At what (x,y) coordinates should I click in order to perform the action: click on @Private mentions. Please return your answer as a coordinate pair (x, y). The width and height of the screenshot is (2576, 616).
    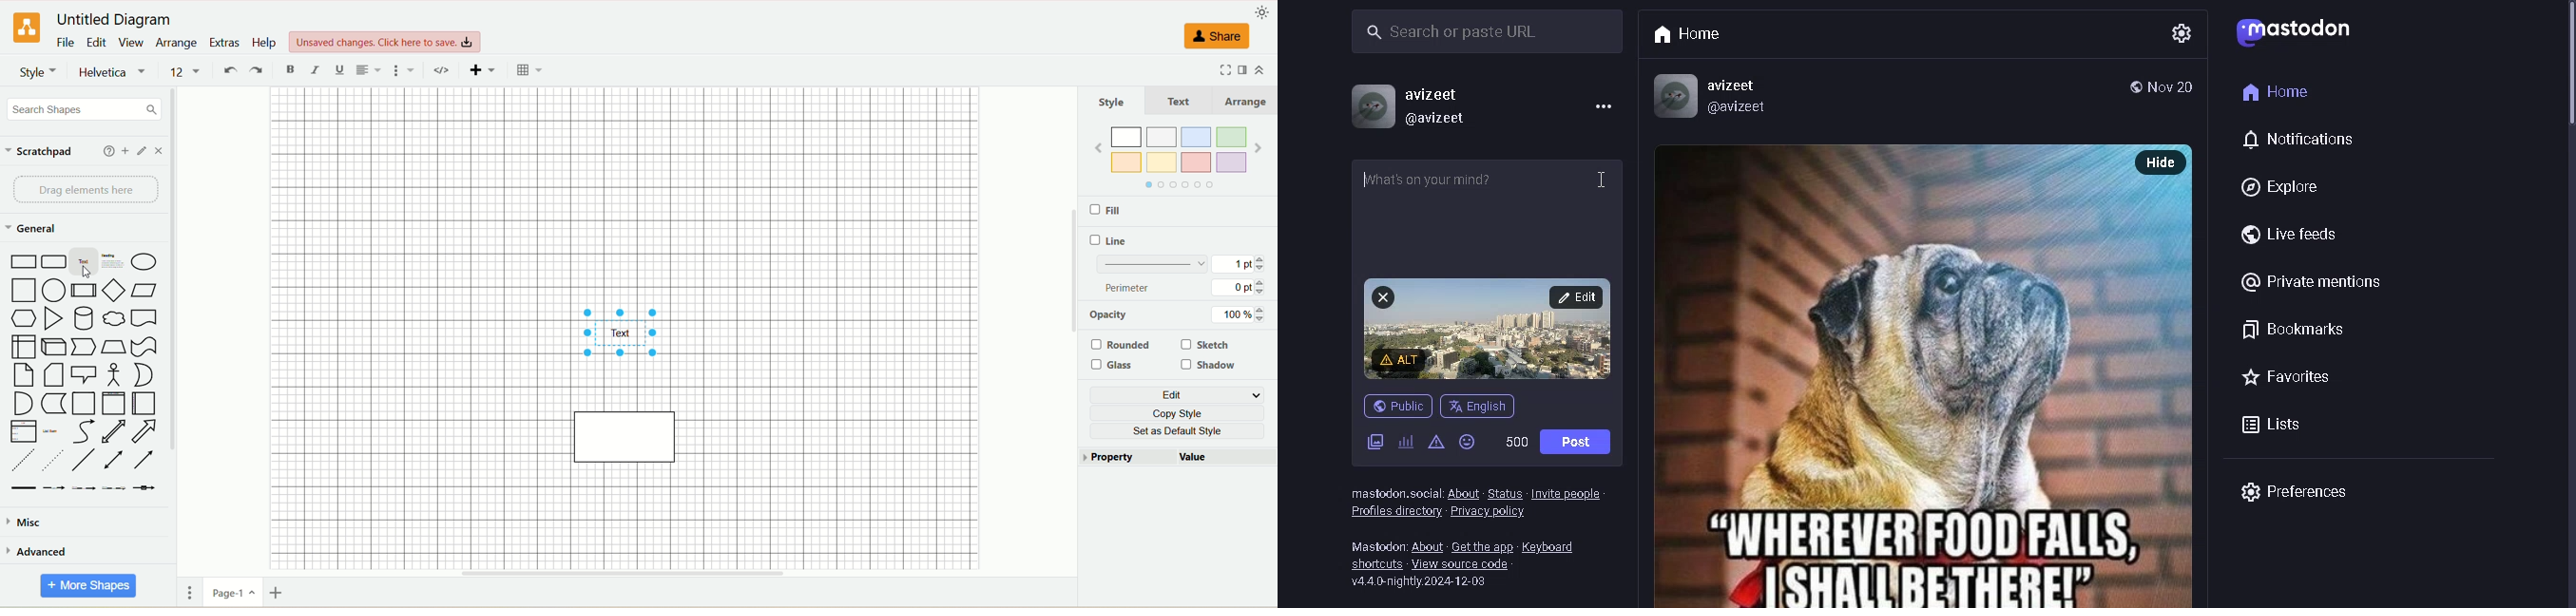
    Looking at the image, I should click on (2316, 282).